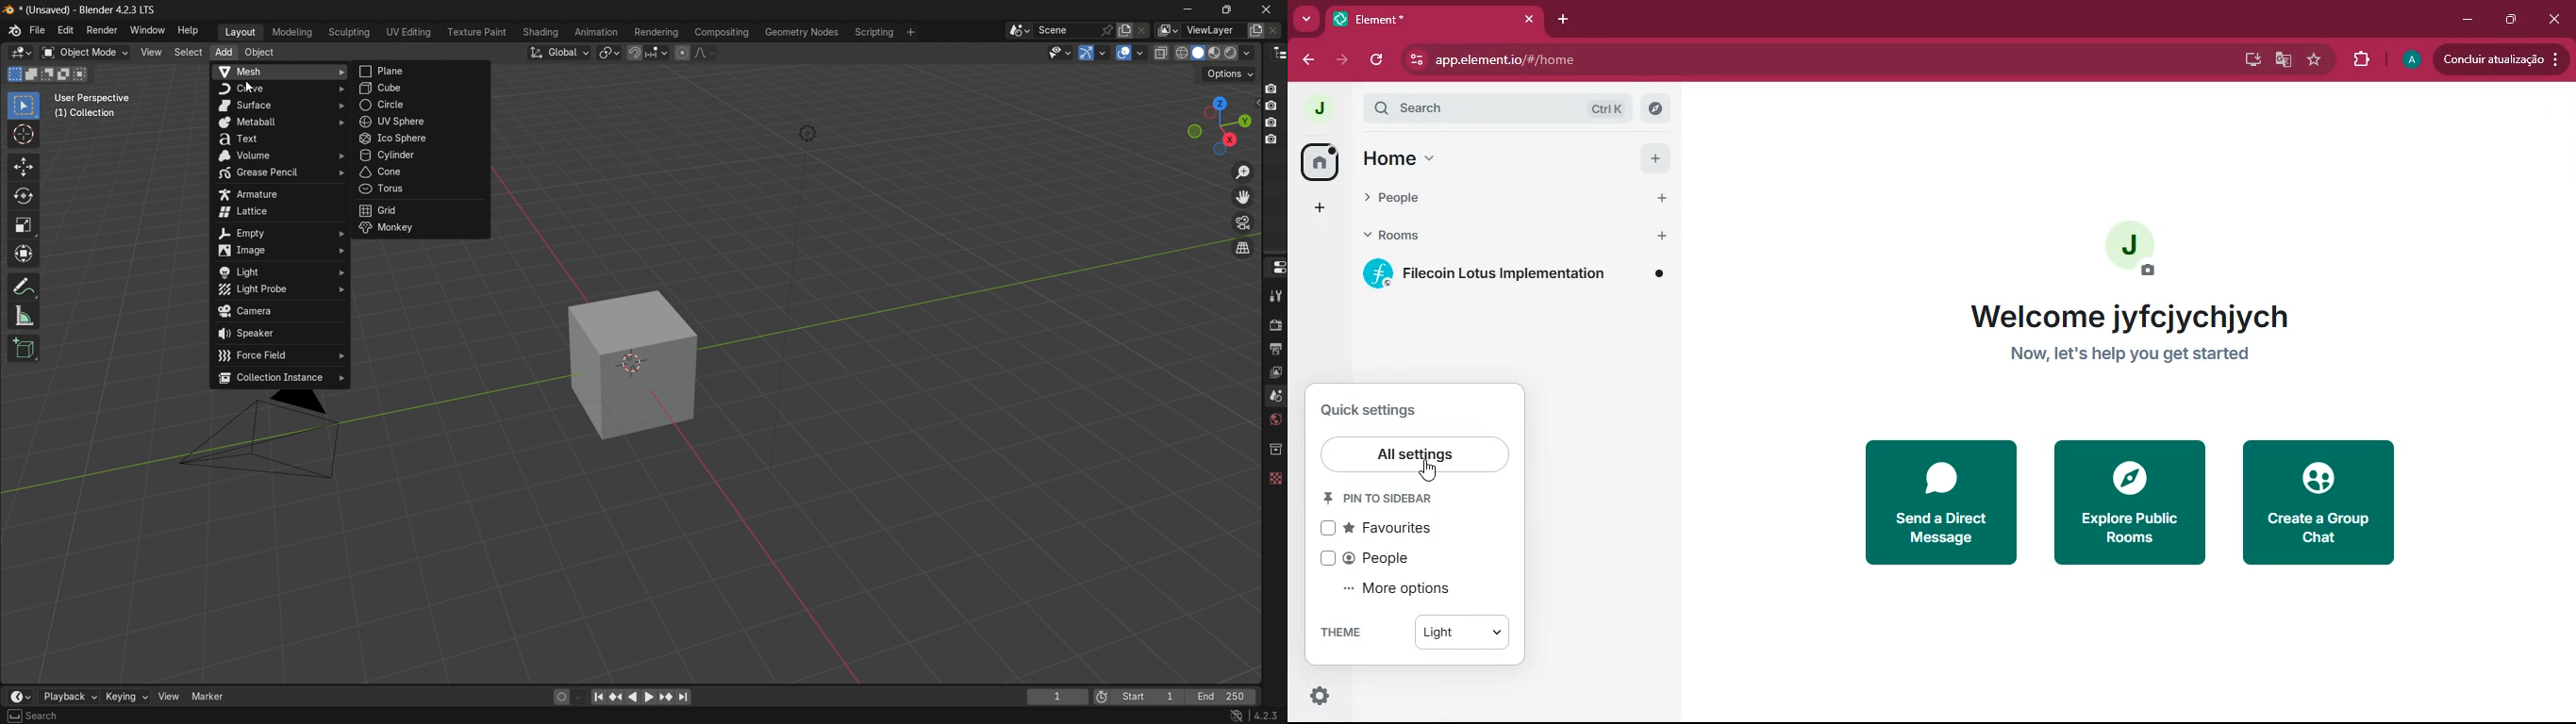 Image resolution: width=2576 pixels, height=728 pixels. I want to click on light probe, so click(279, 290).